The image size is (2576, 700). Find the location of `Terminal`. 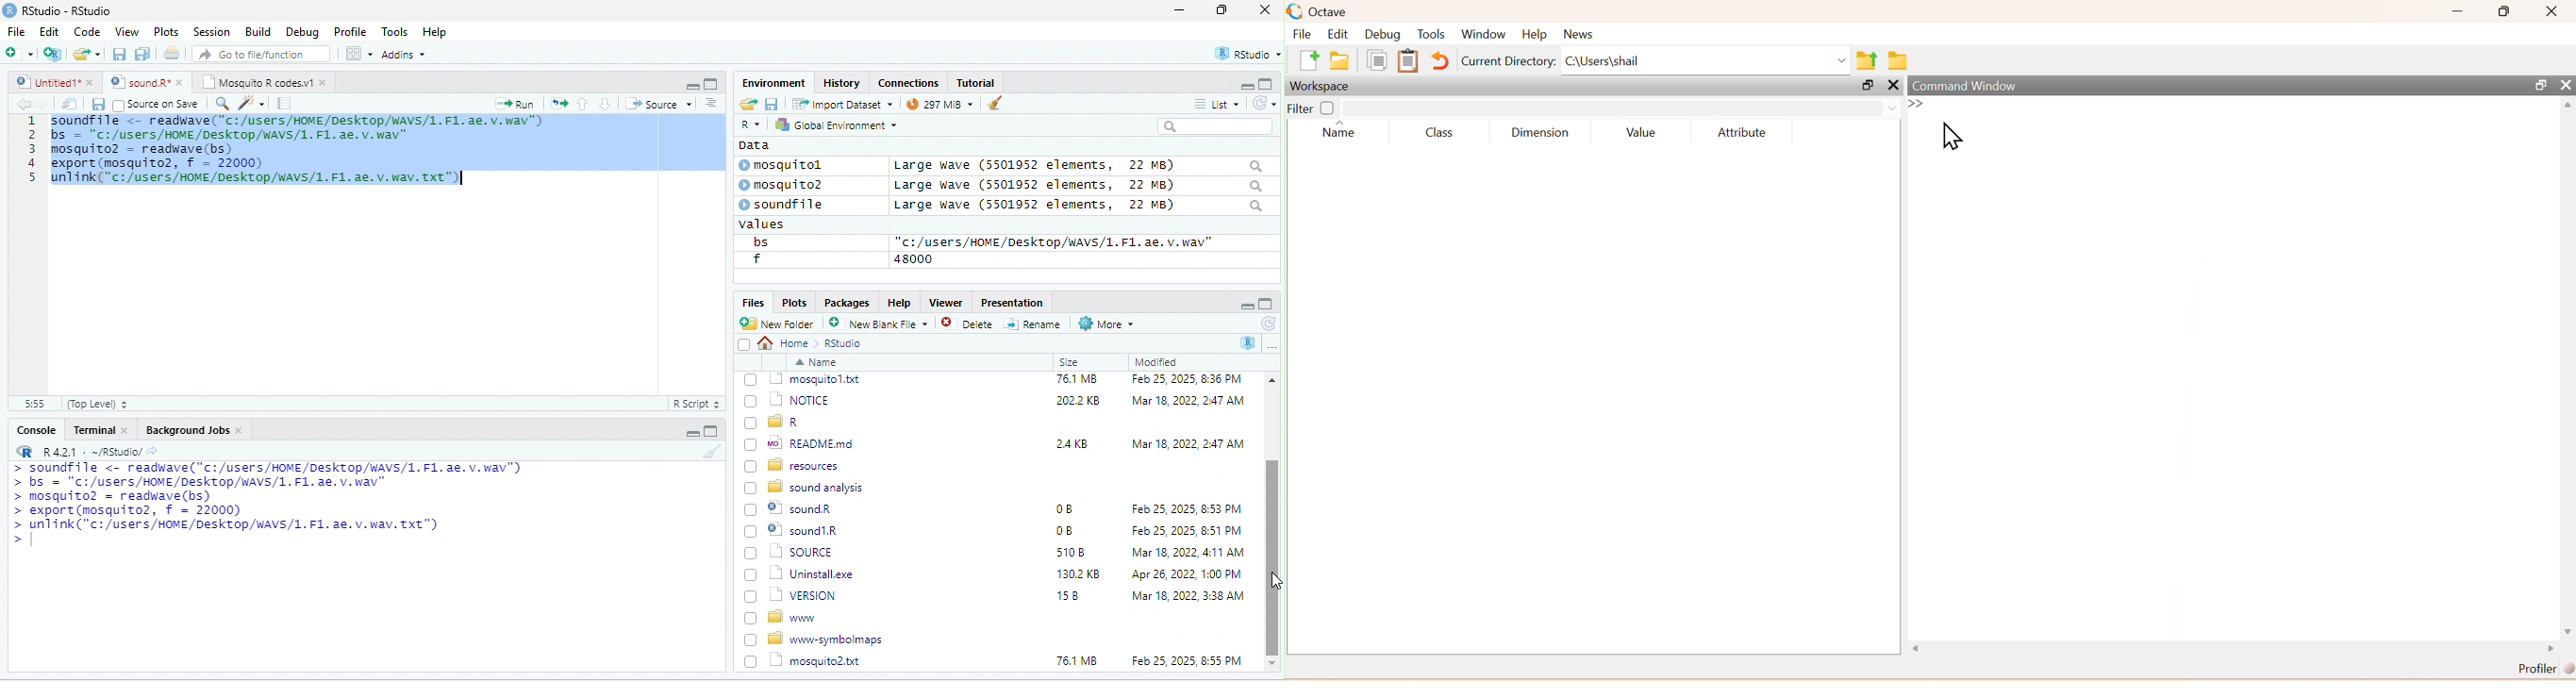

Terminal is located at coordinates (101, 429).